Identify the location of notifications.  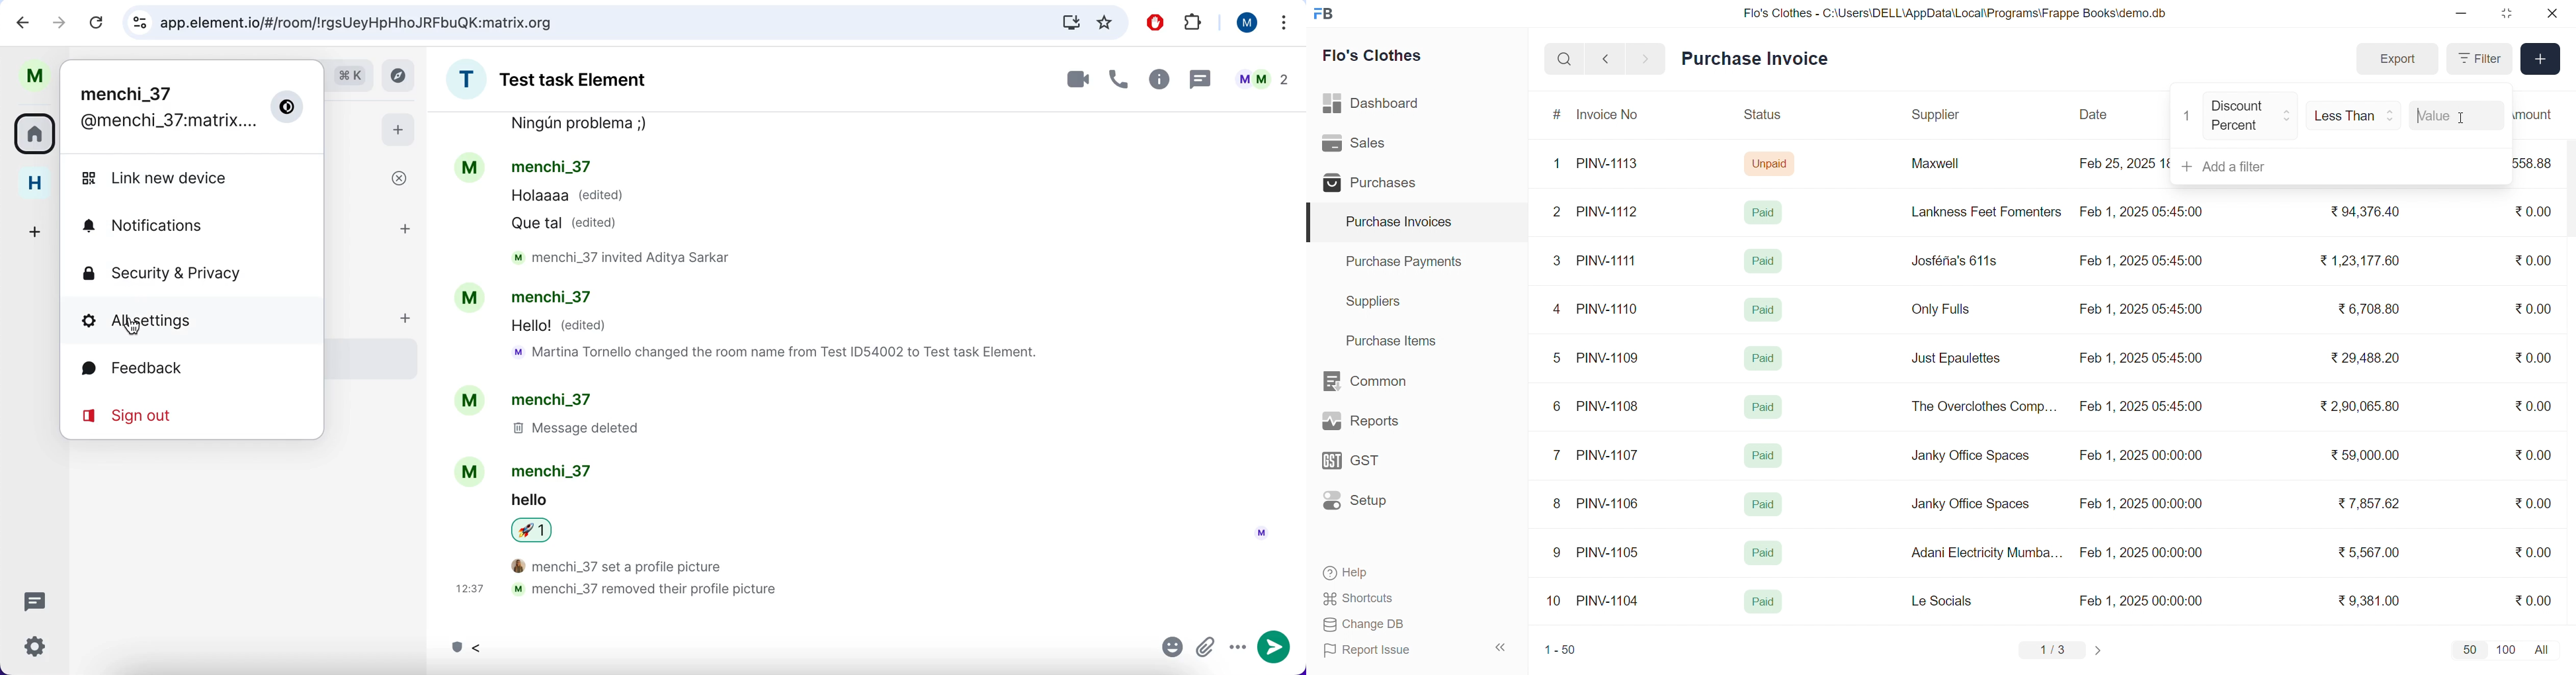
(178, 224).